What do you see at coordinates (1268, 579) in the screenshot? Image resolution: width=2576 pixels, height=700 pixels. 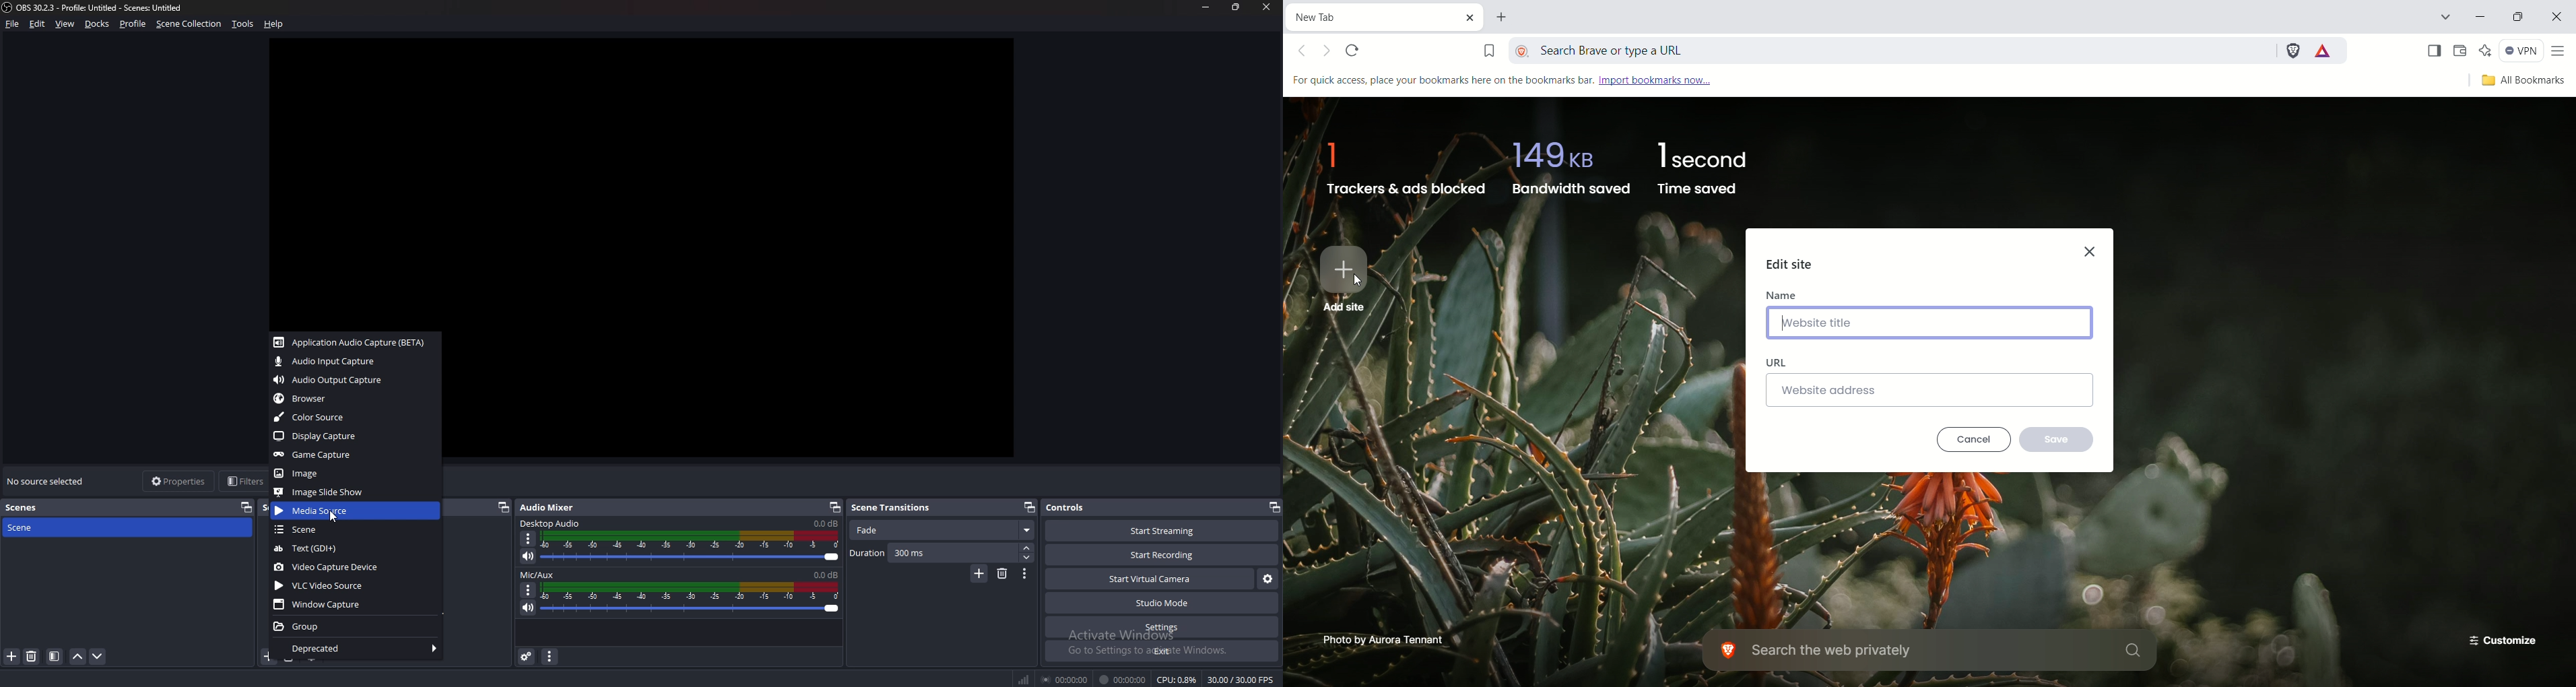 I see `Virtual camera settings` at bounding box center [1268, 579].